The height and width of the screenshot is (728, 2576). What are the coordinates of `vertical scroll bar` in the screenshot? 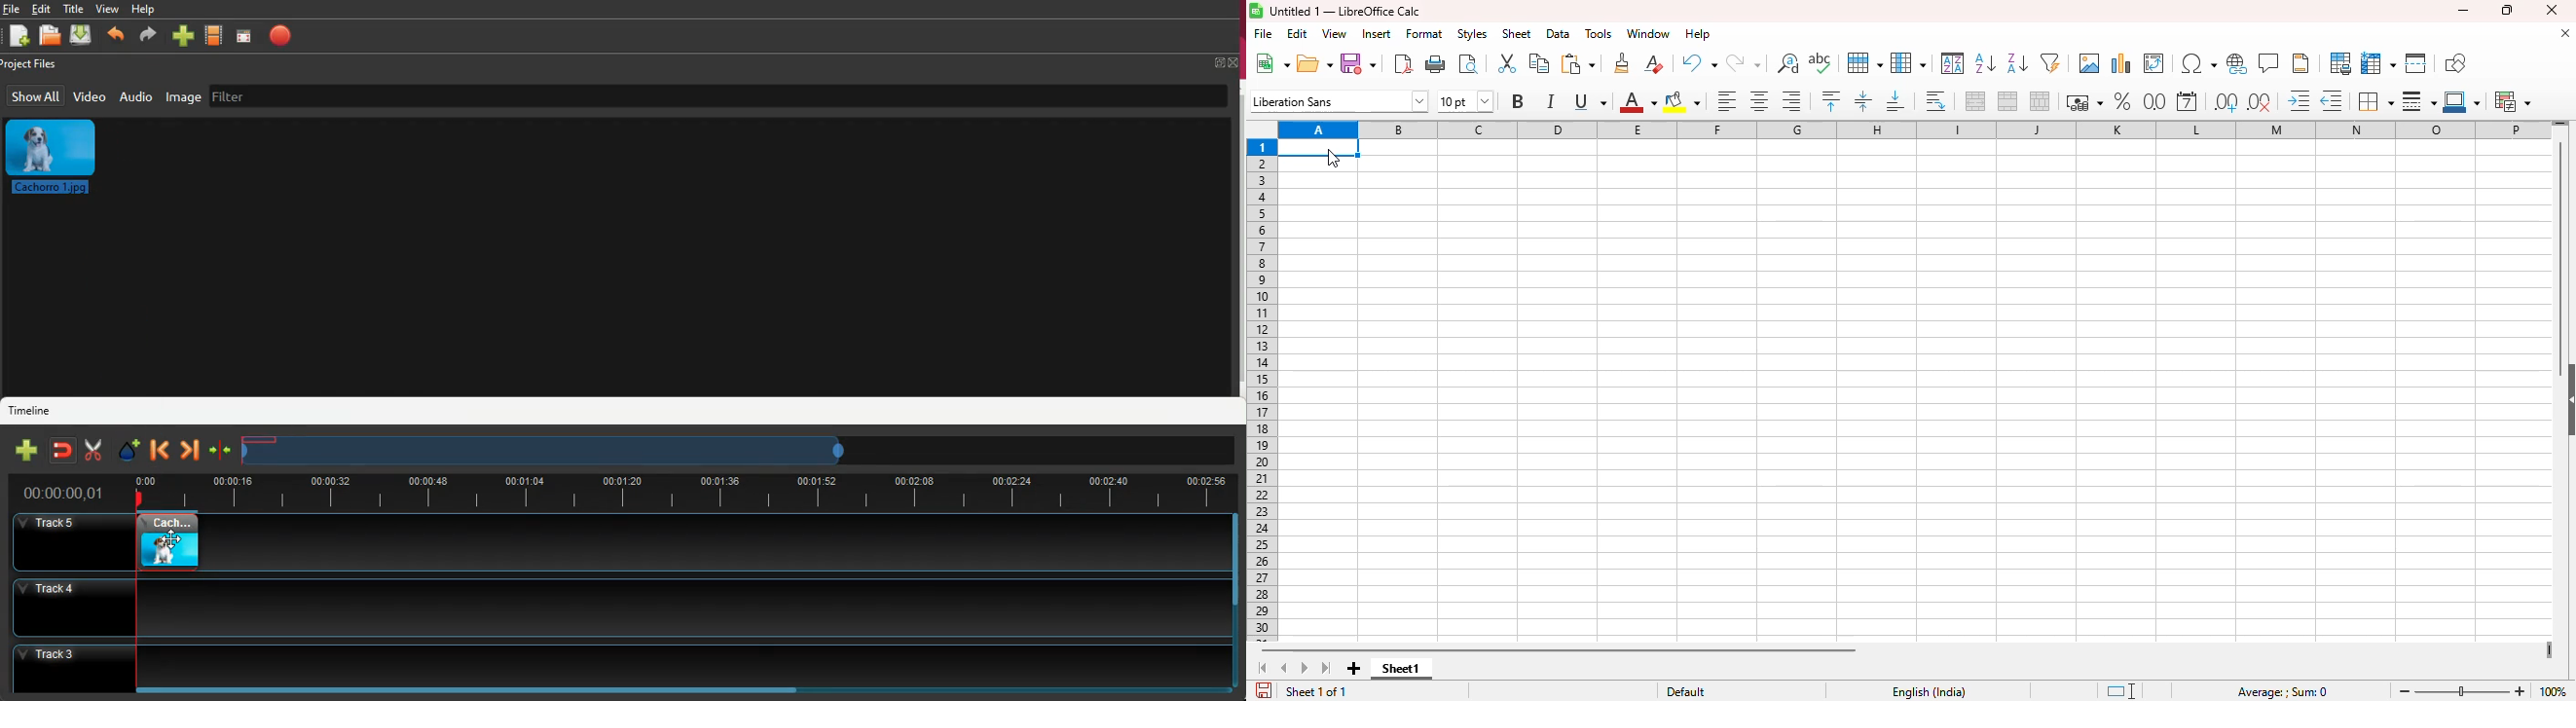 It's located at (2561, 255).